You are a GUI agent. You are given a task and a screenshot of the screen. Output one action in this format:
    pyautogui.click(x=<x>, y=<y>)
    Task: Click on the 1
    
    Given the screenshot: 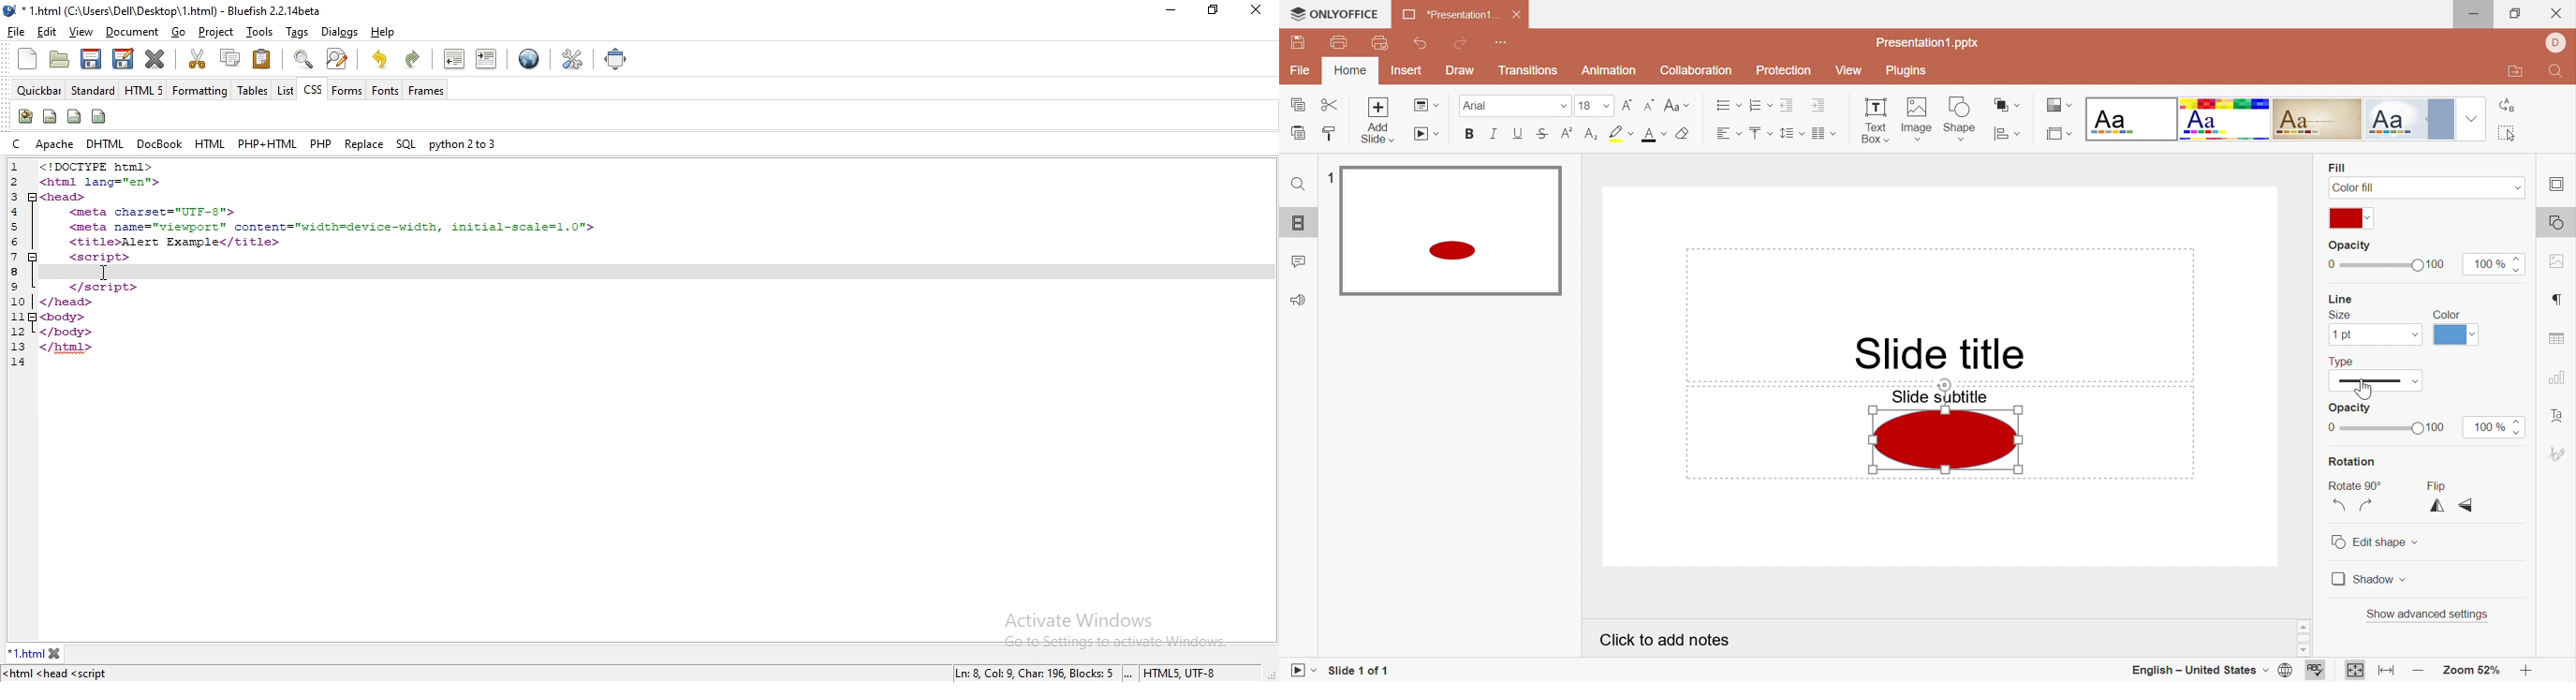 What is the action you would take?
    pyautogui.click(x=19, y=168)
    